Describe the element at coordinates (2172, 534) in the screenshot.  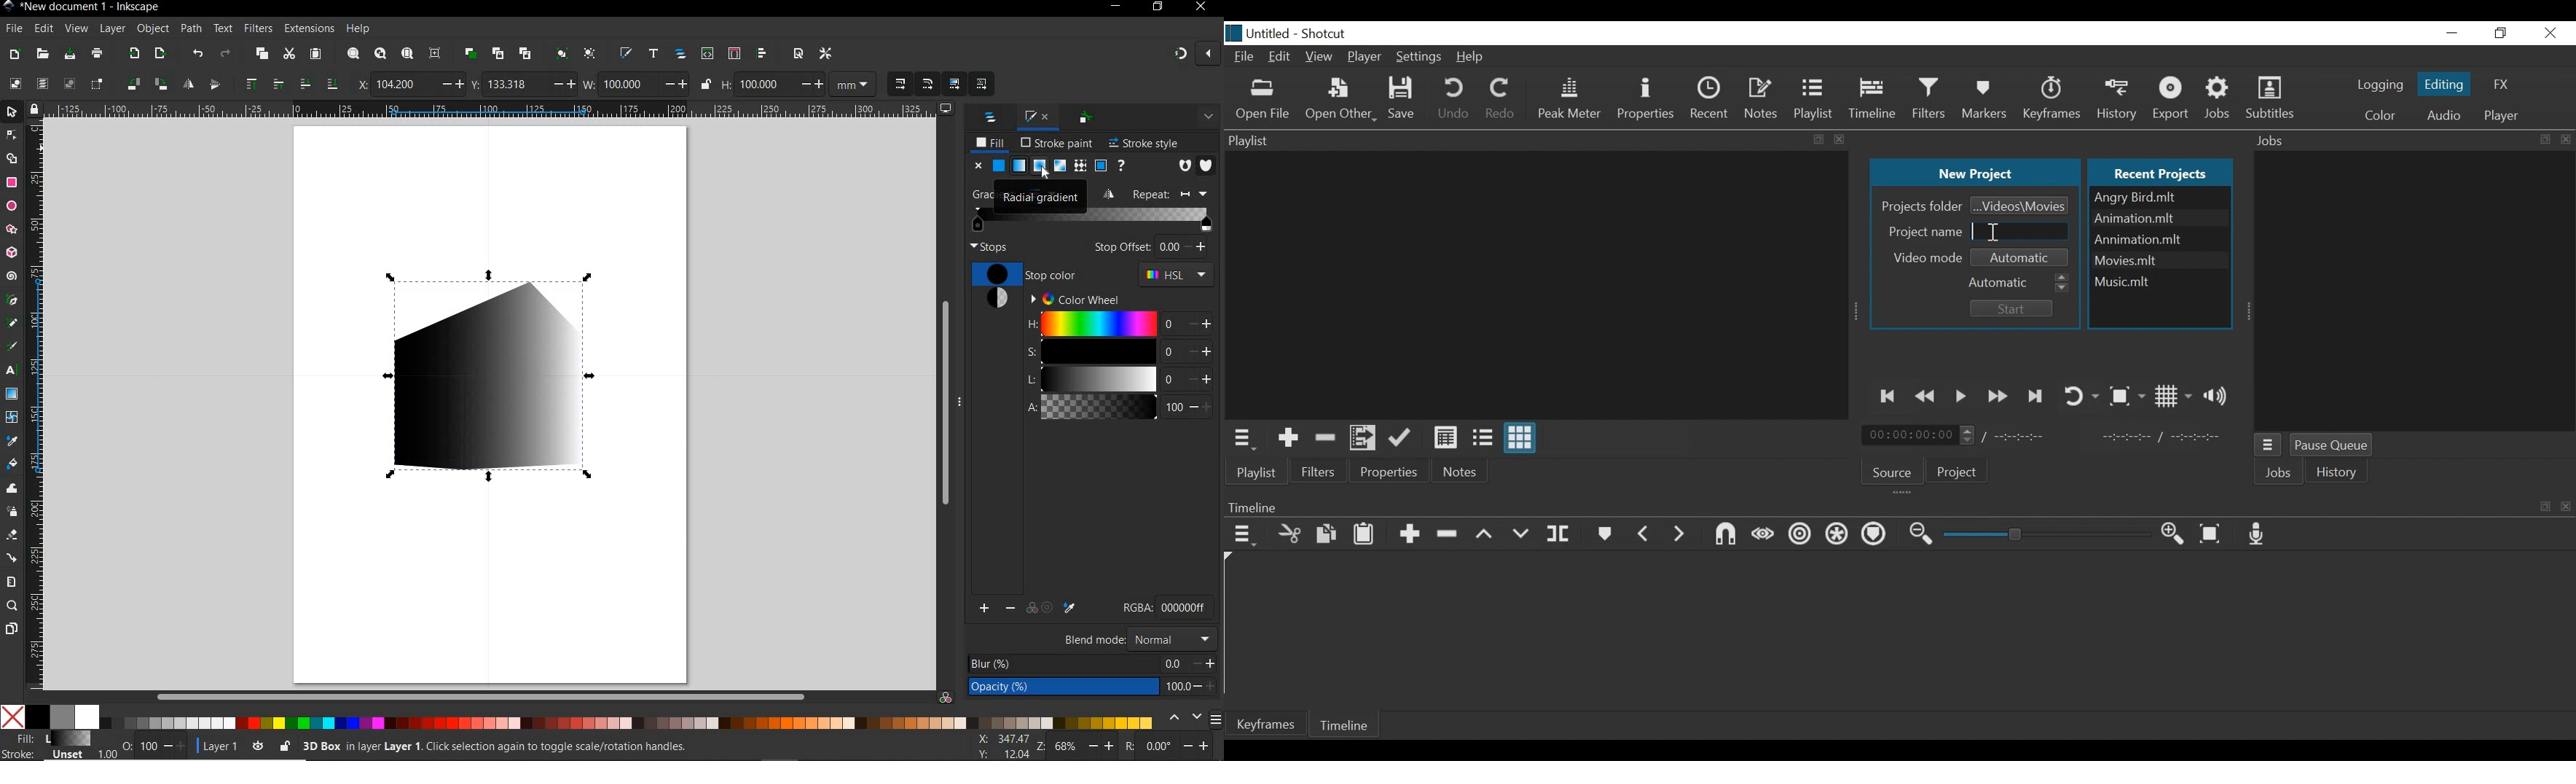
I see `Zoom Timeline in` at that location.